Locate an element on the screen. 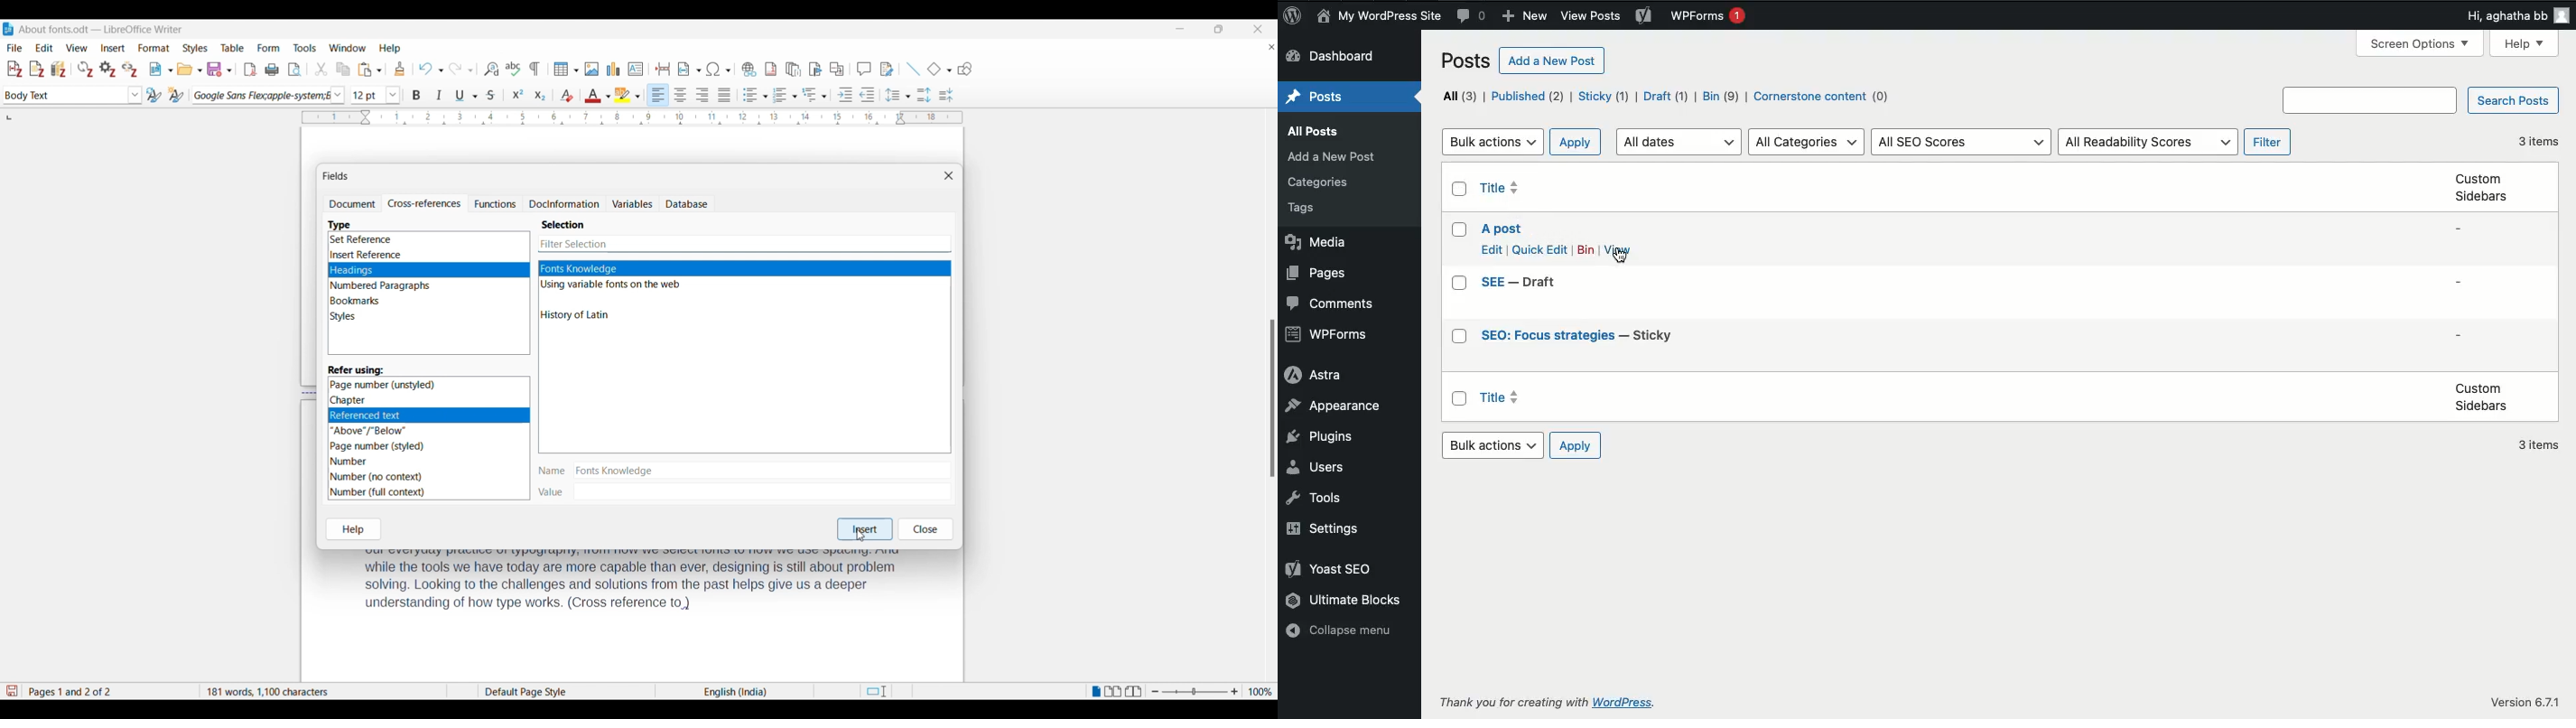  Redo options is located at coordinates (461, 69).